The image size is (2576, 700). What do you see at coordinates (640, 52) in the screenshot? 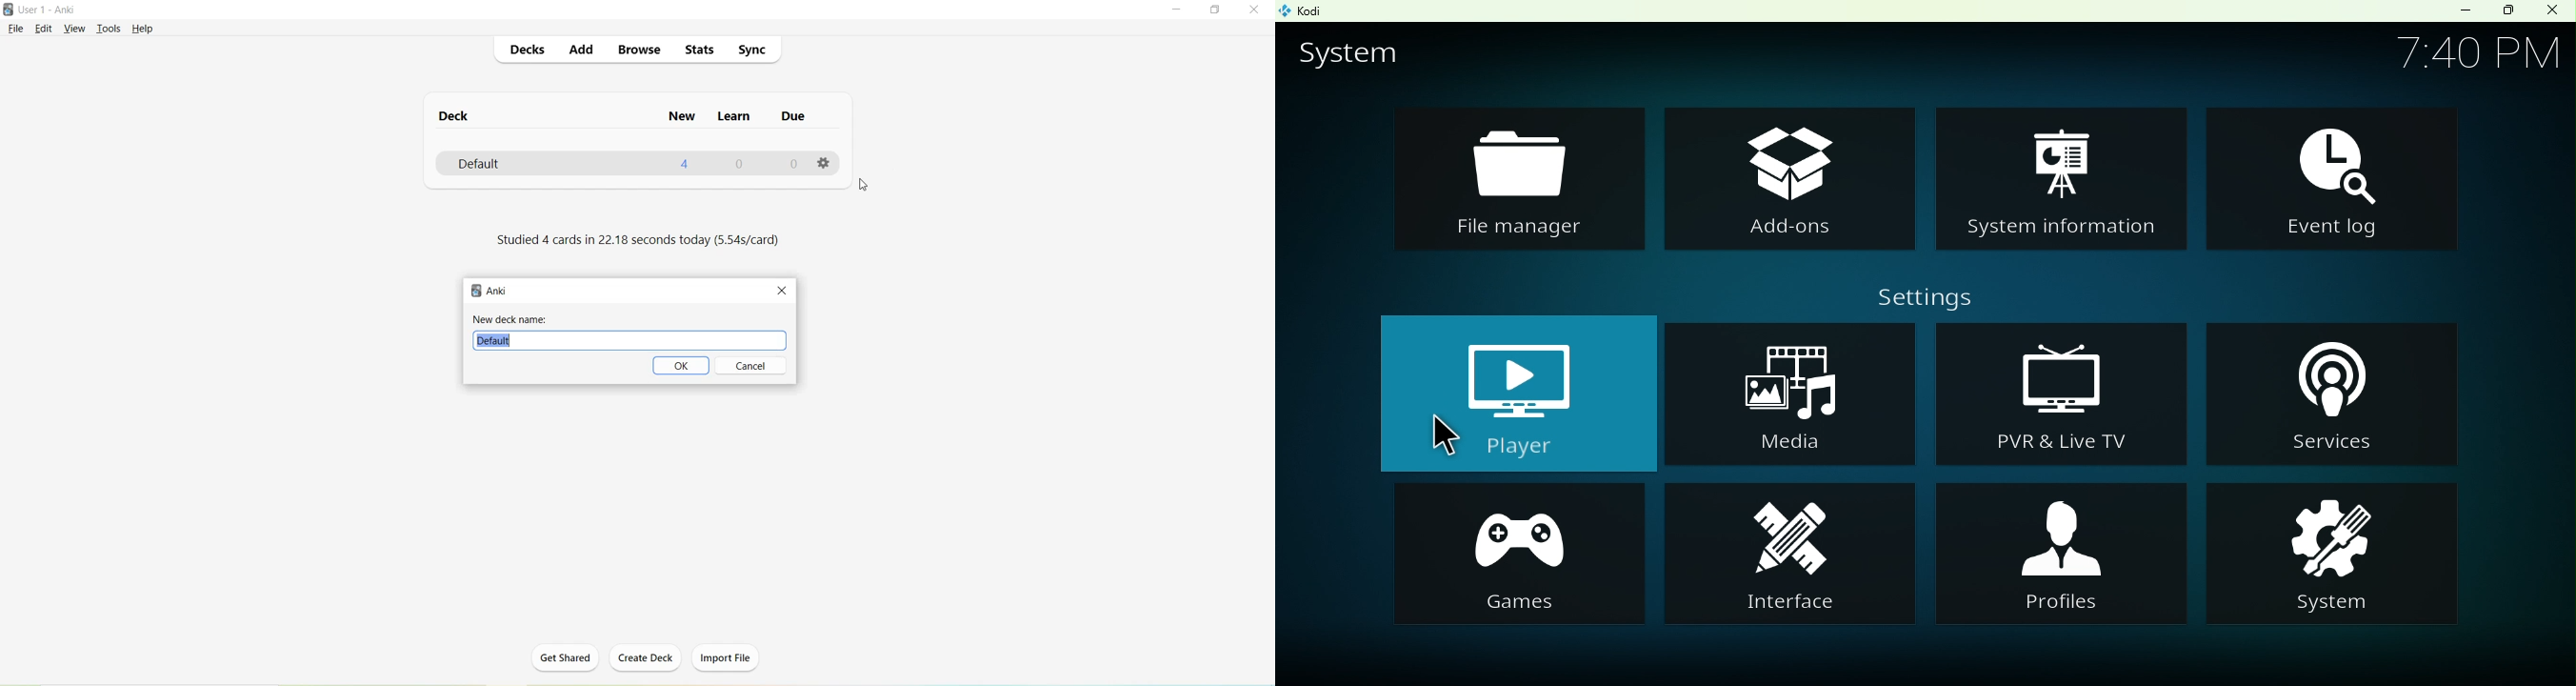
I see `Browse` at bounding box center [640, 52].